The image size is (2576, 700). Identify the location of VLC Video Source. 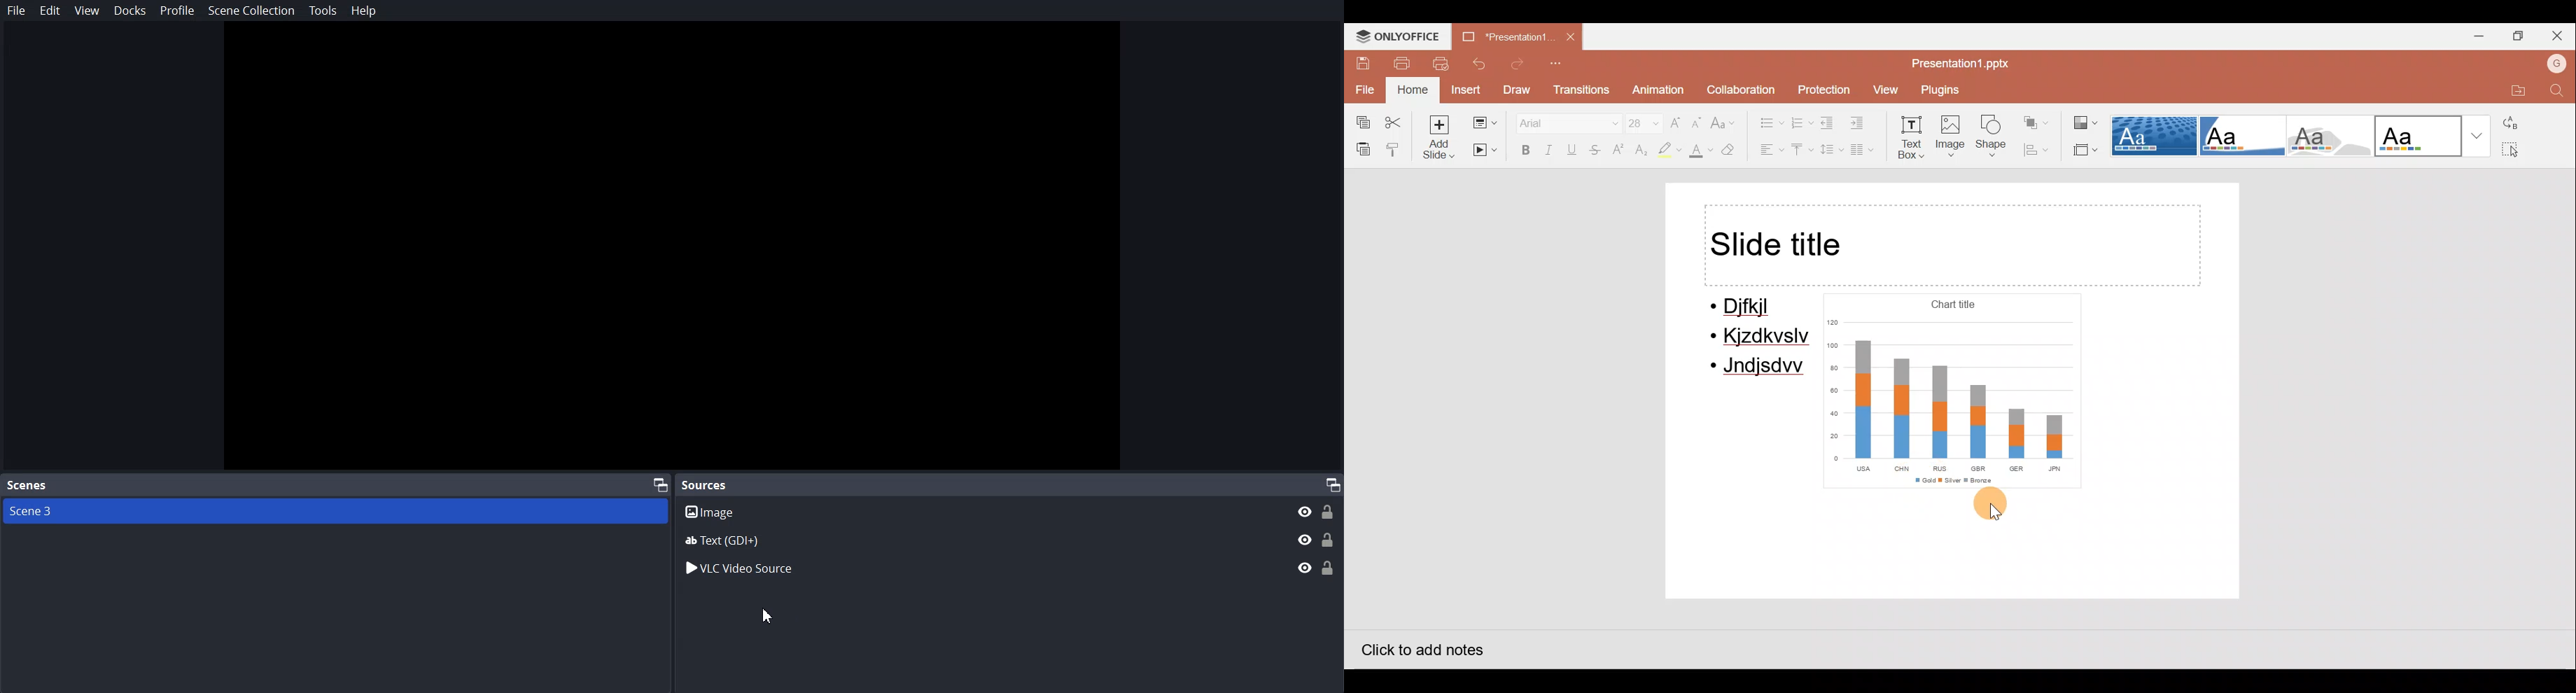
(972, 566).